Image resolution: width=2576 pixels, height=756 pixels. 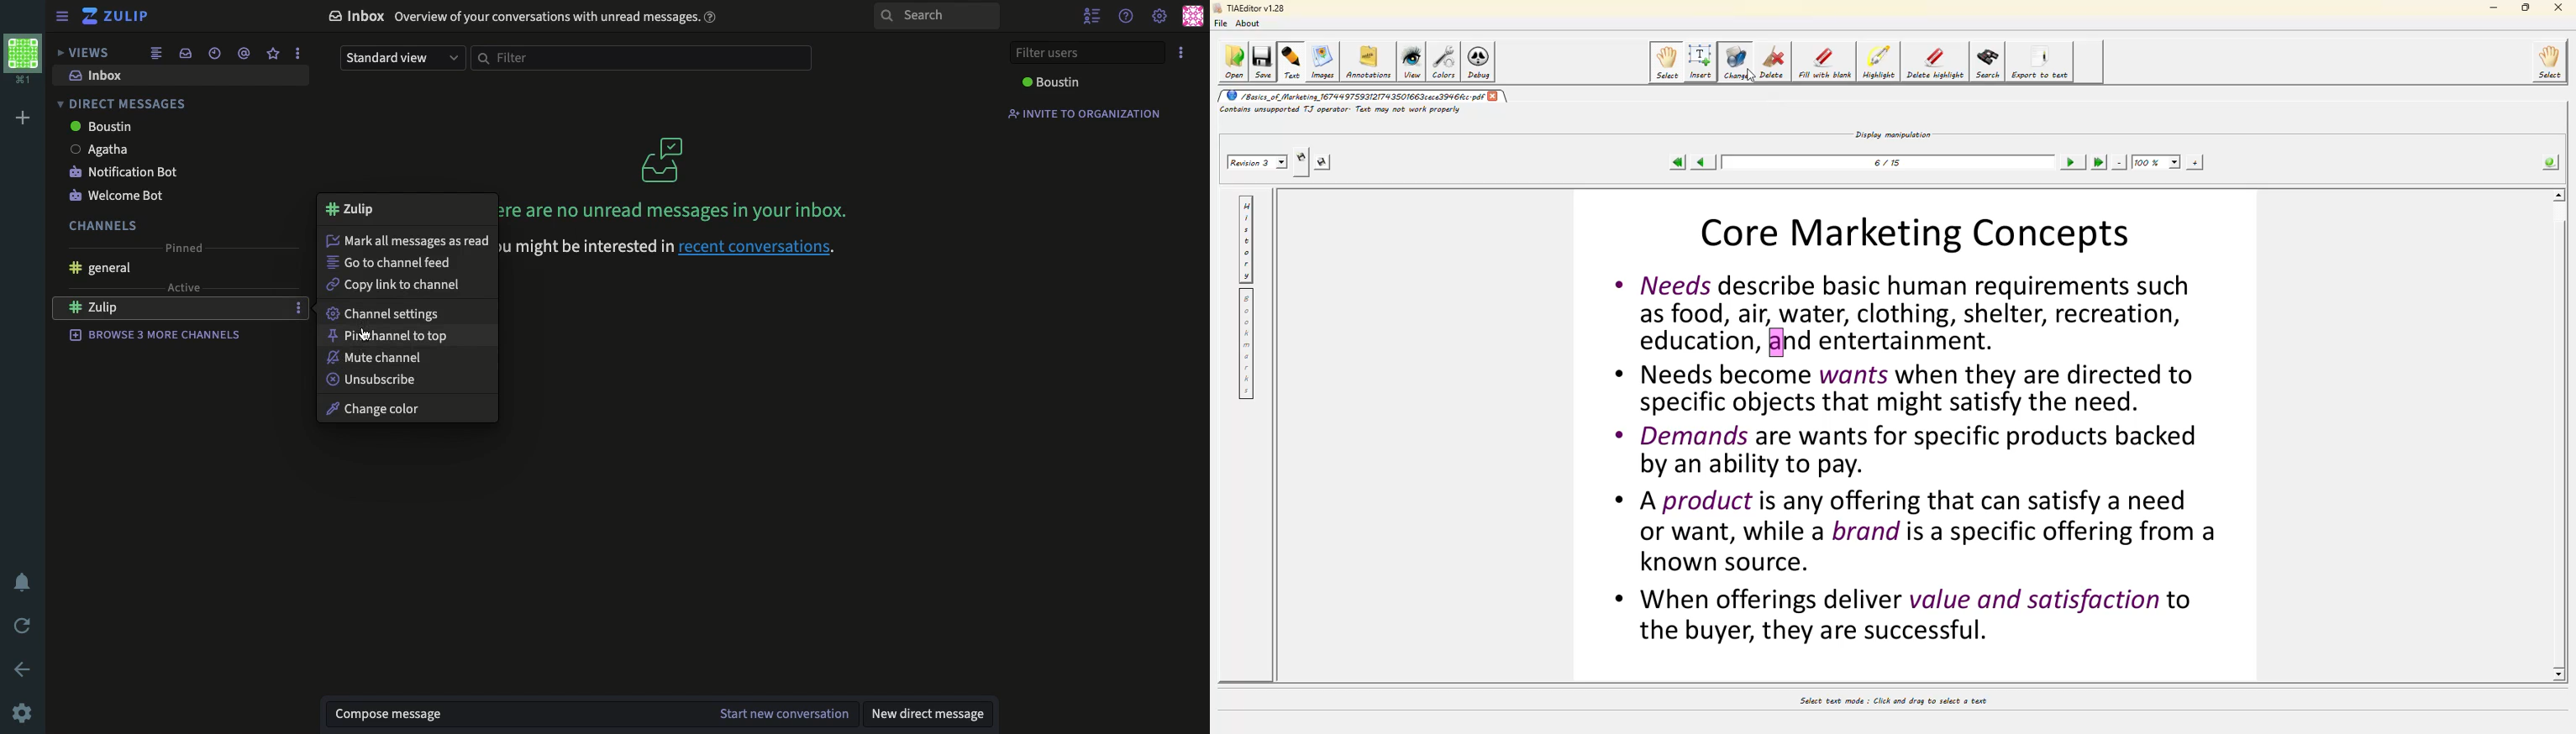 I want to click on refresh, so click(x=26, y=627).